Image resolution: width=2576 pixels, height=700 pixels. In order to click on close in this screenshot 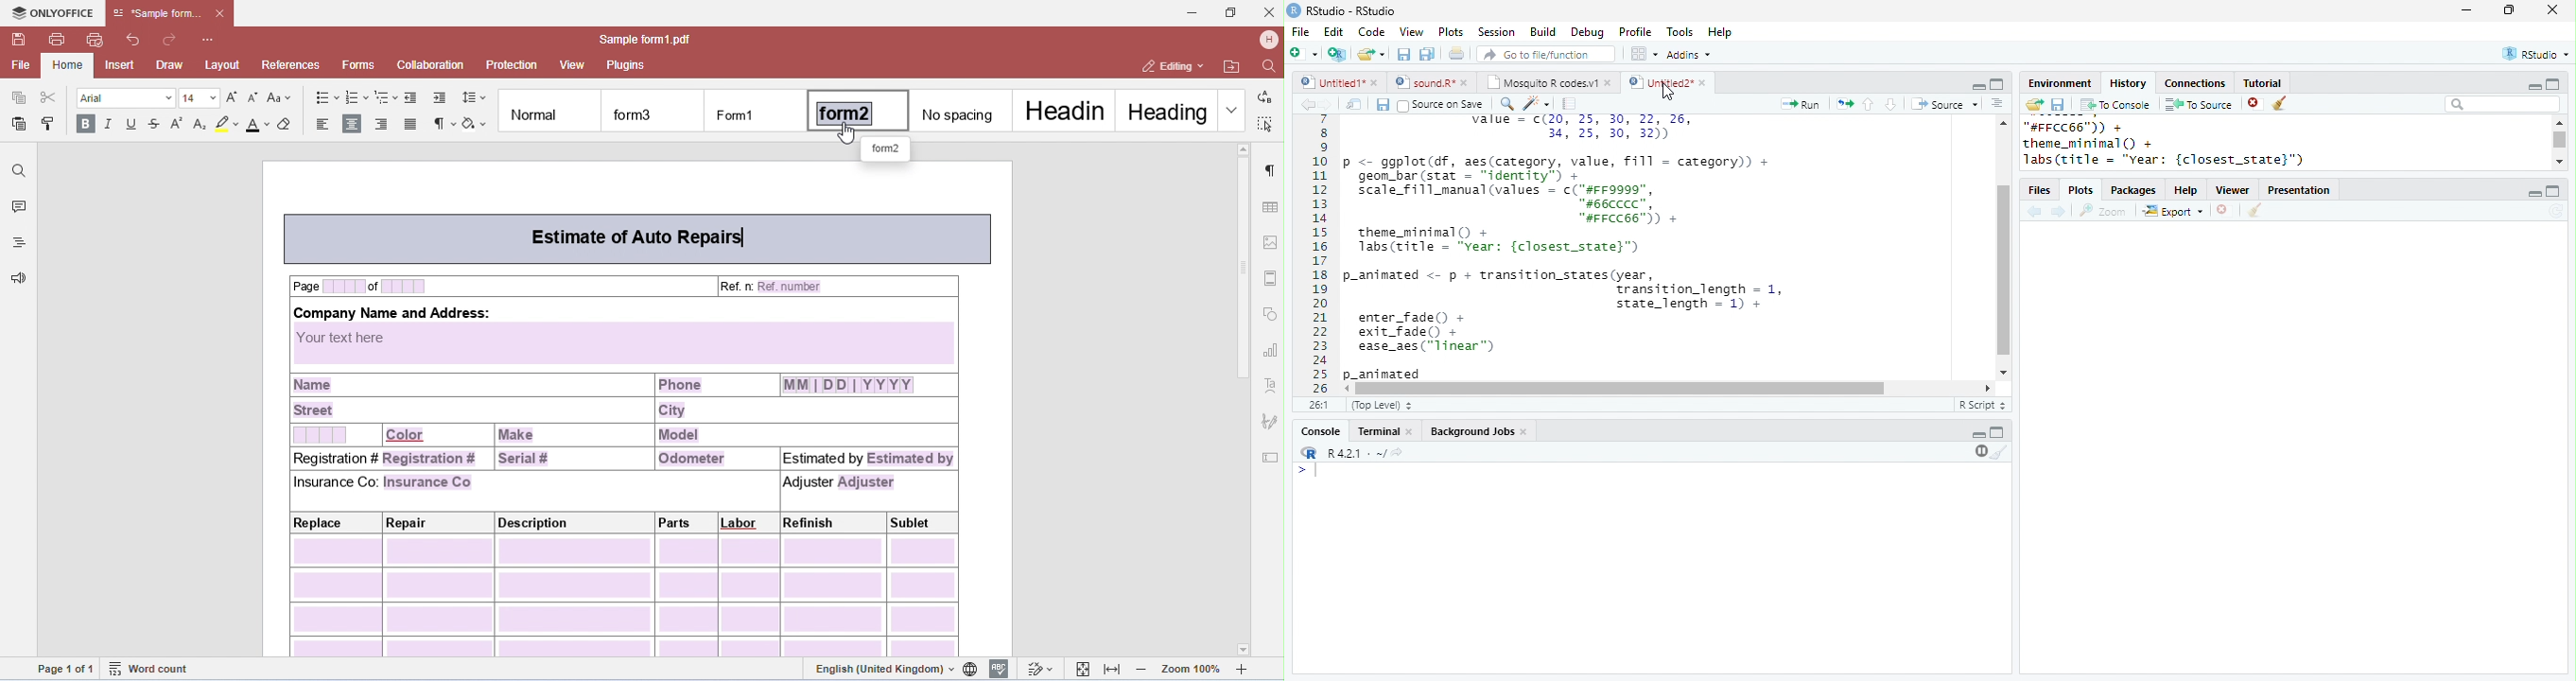, I will do `click(1411, 432)`.